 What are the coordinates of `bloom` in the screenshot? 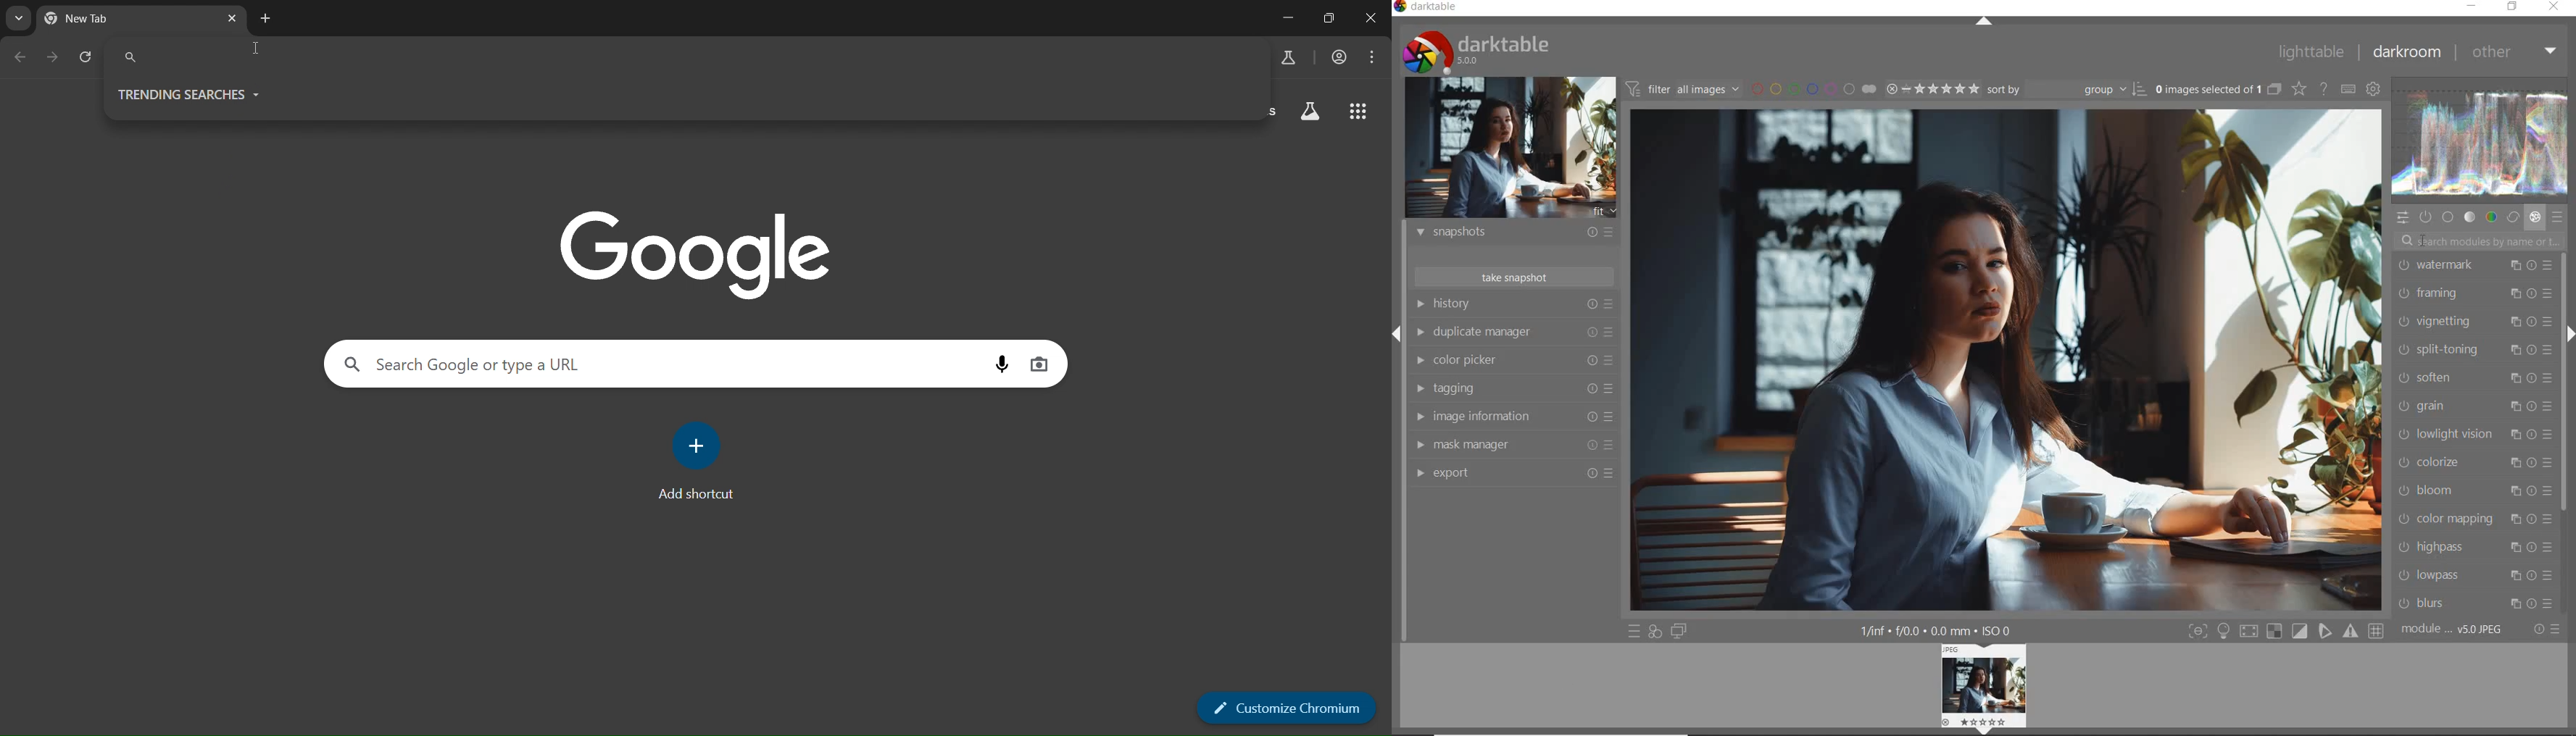 It's located at (2476, 491).